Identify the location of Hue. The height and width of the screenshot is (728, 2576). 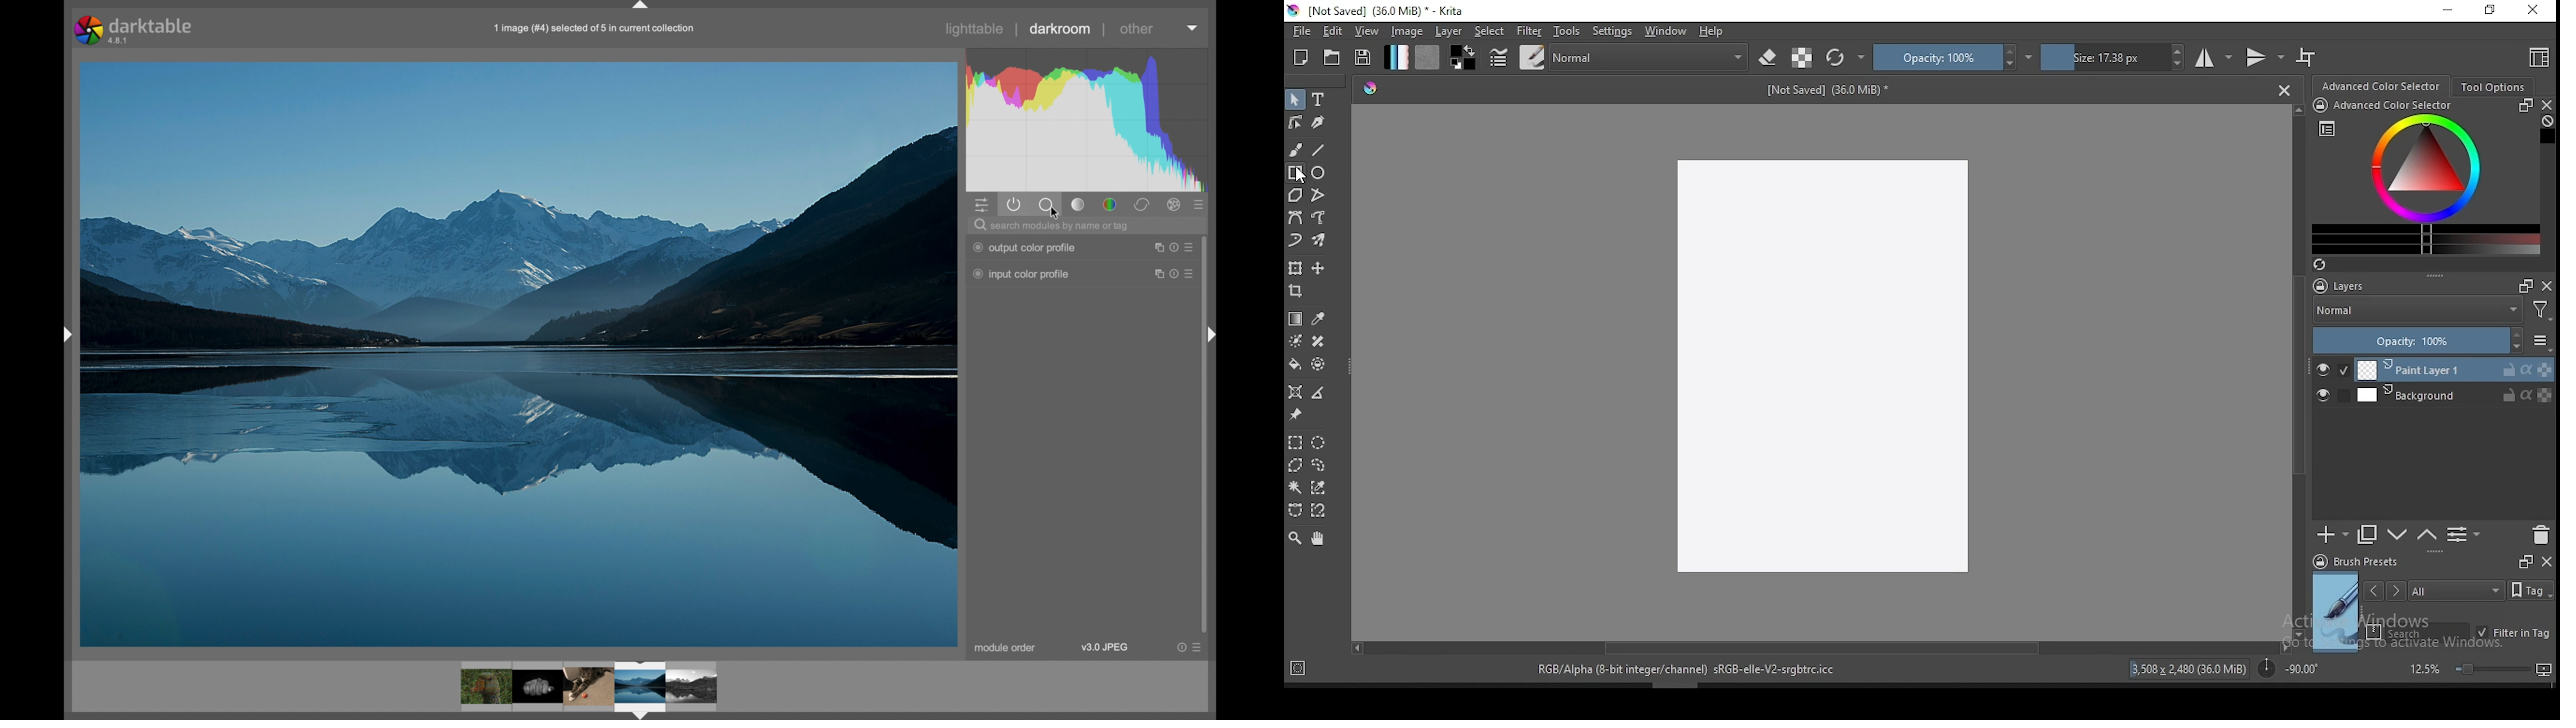
(1370, 88).